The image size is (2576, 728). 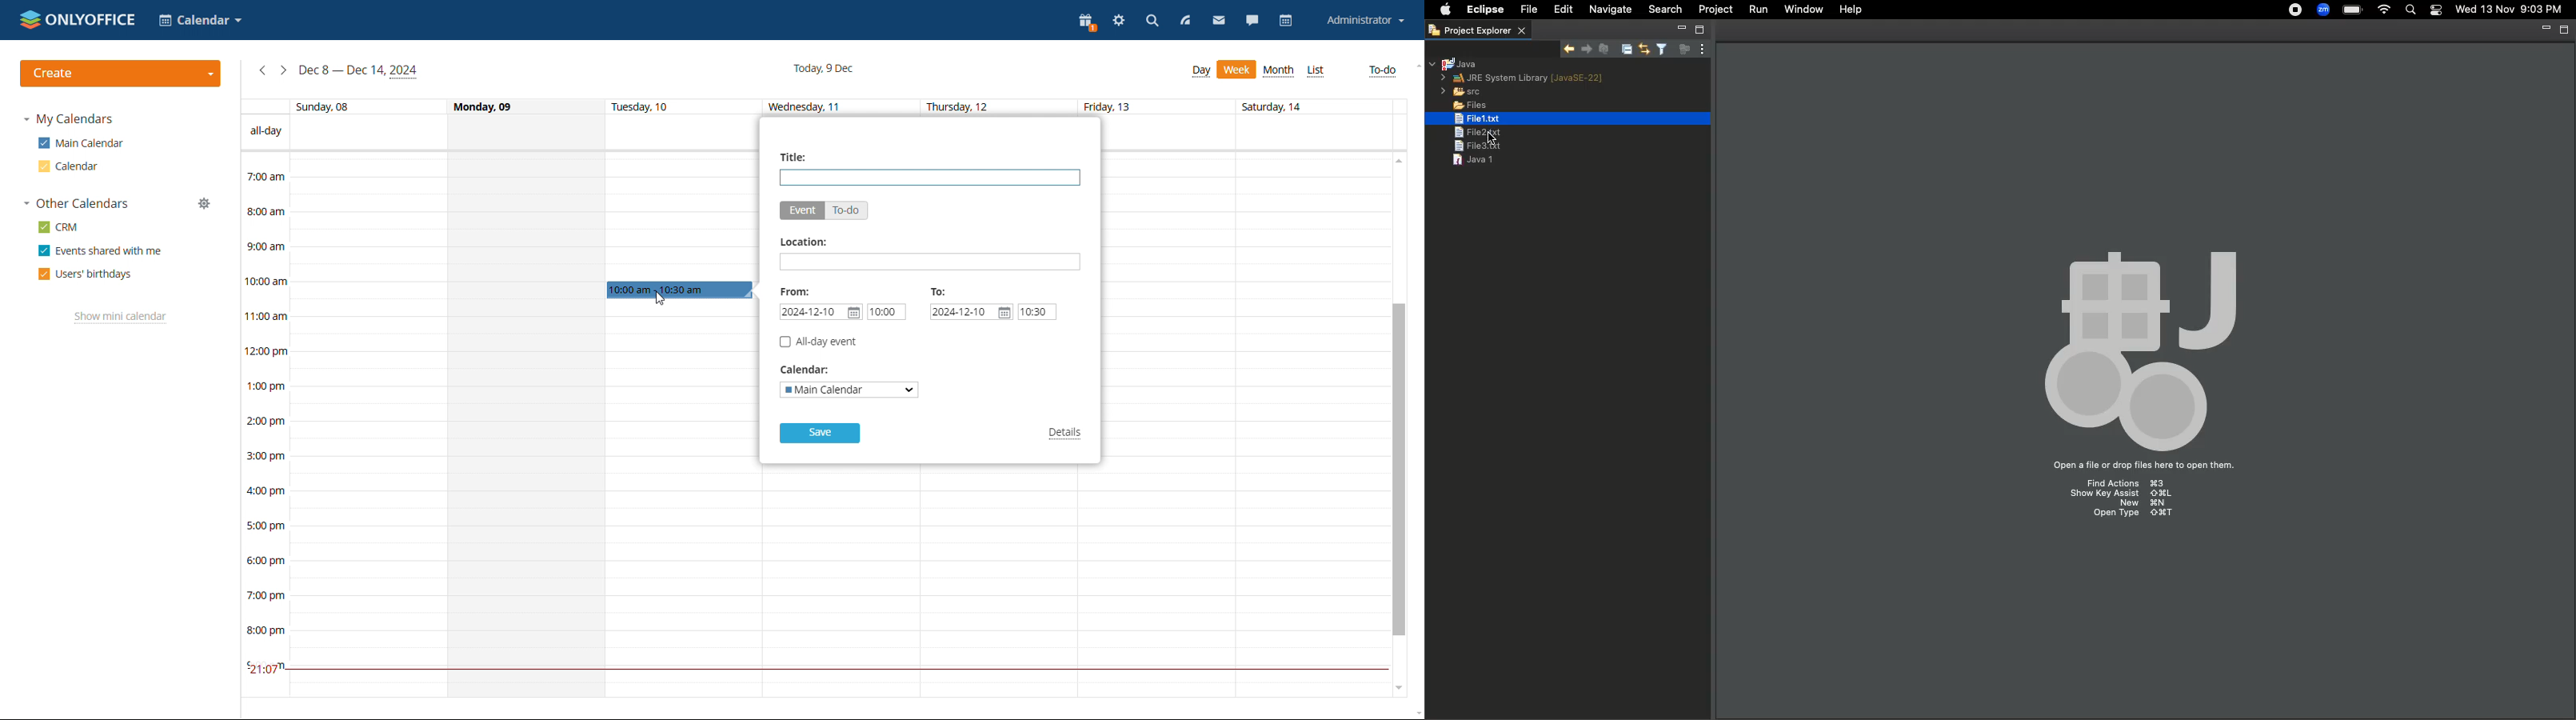 What do you see at coordinates (1286, 22) in the screenshot?
I see `calendar` at bounding box center [1286, 22].